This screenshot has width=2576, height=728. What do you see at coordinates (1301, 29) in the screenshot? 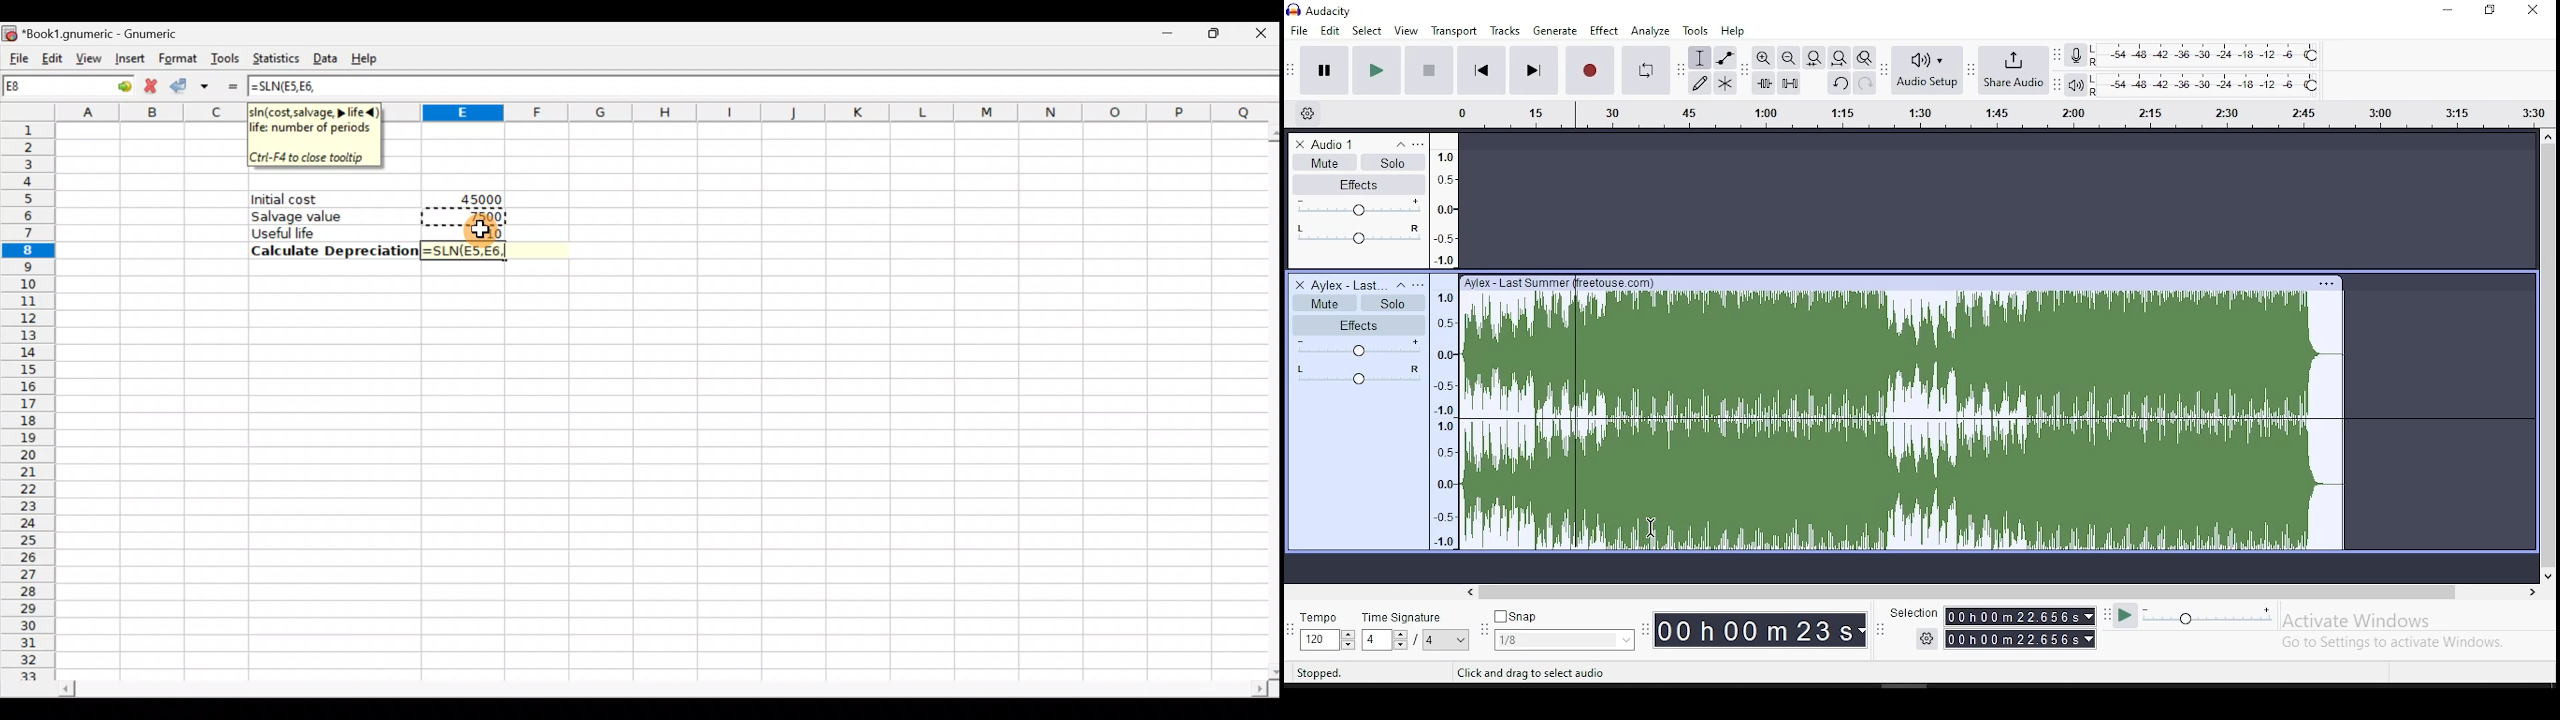
I see `file` at bounding box center [1301, 29].